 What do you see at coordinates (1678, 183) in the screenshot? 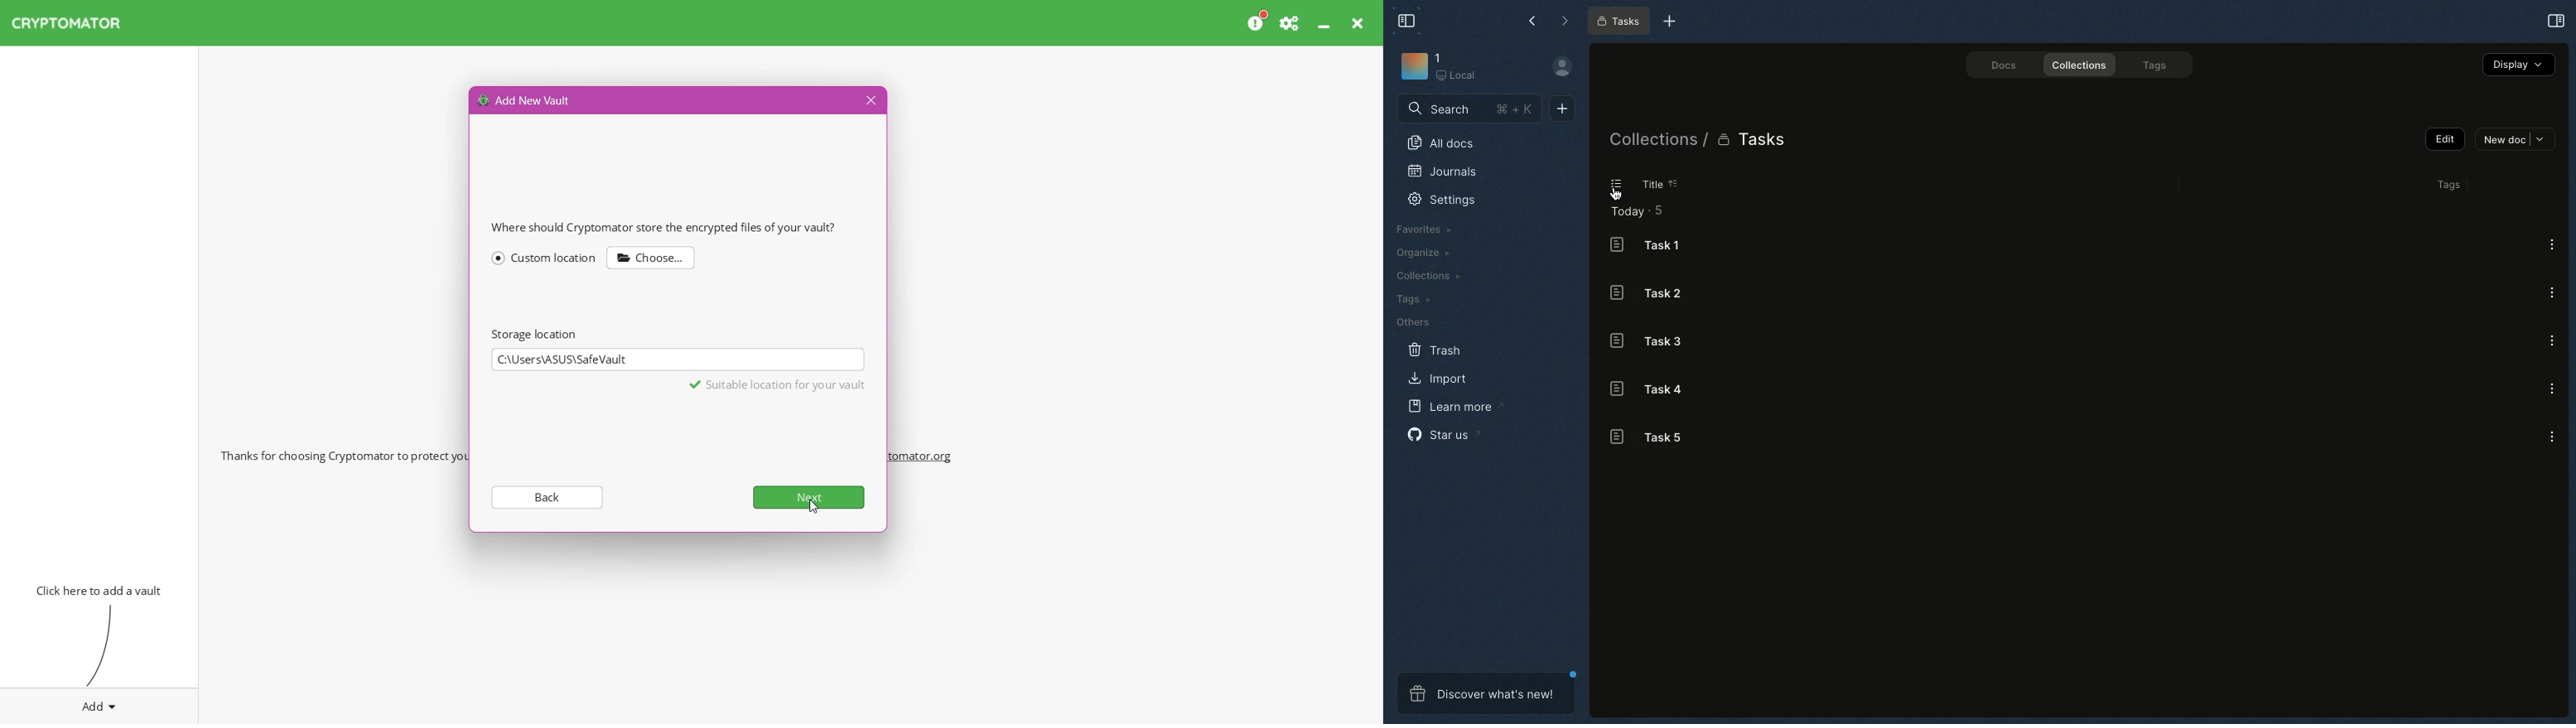
I see `Sorting` at bounding box center [1678, 183].